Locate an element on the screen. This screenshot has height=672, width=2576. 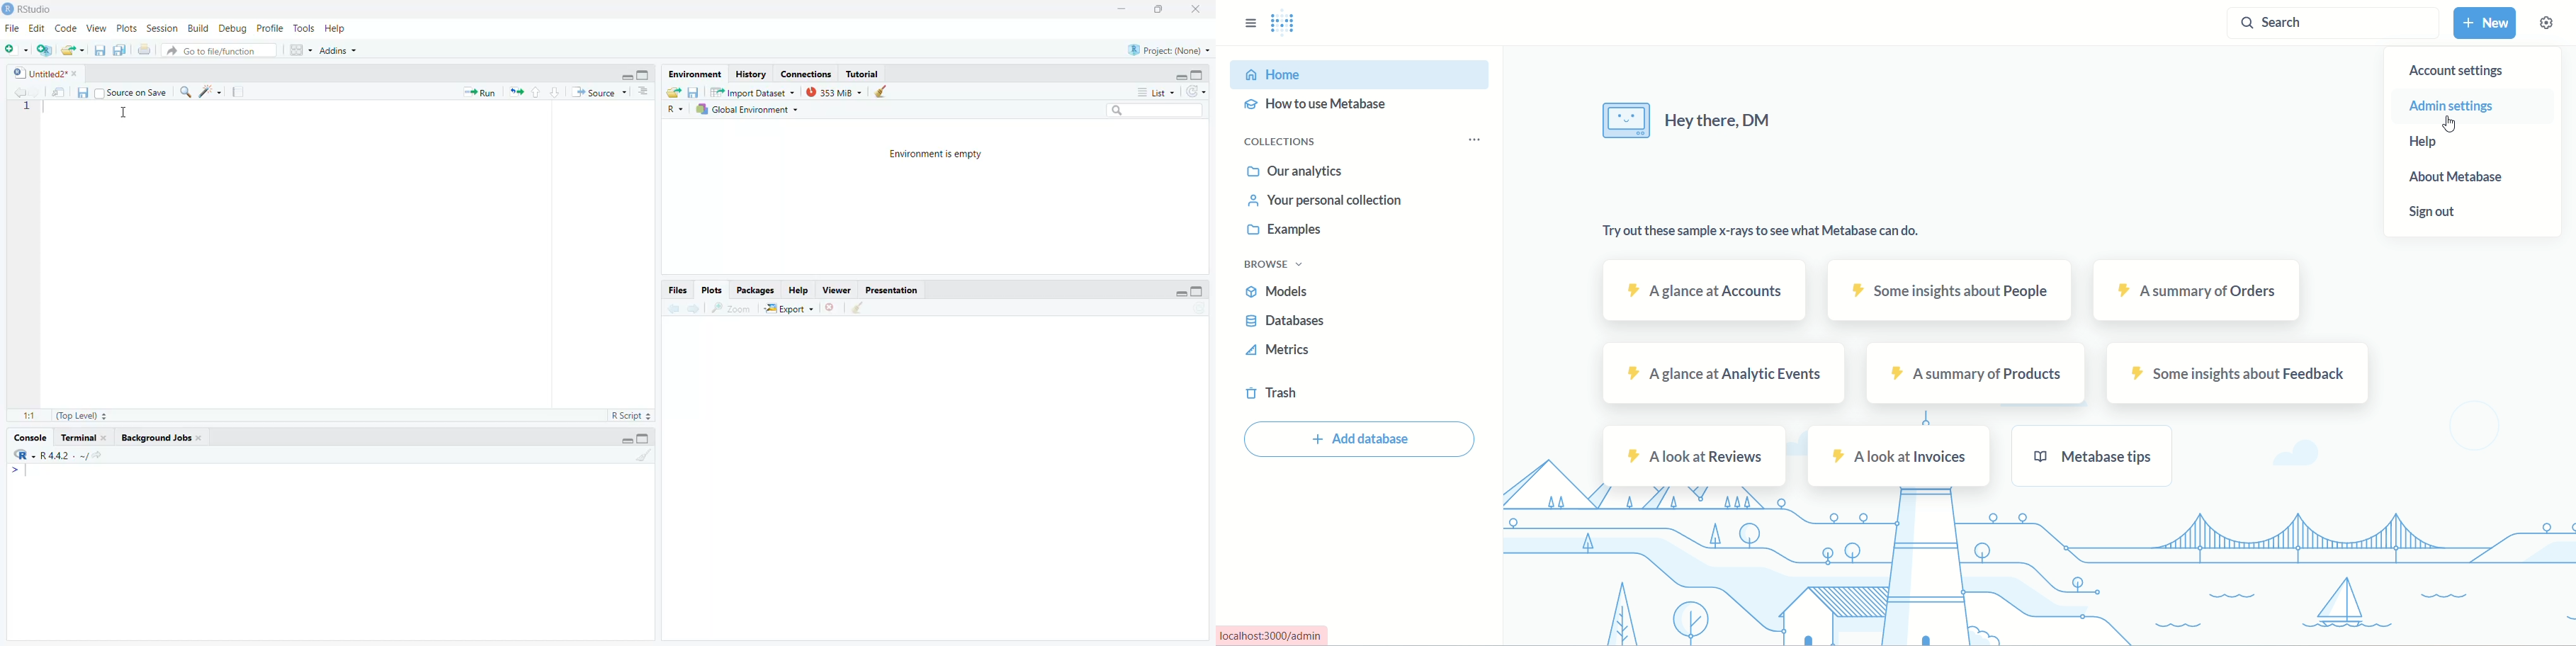
clear current plots is located at coordinates (833, 307).